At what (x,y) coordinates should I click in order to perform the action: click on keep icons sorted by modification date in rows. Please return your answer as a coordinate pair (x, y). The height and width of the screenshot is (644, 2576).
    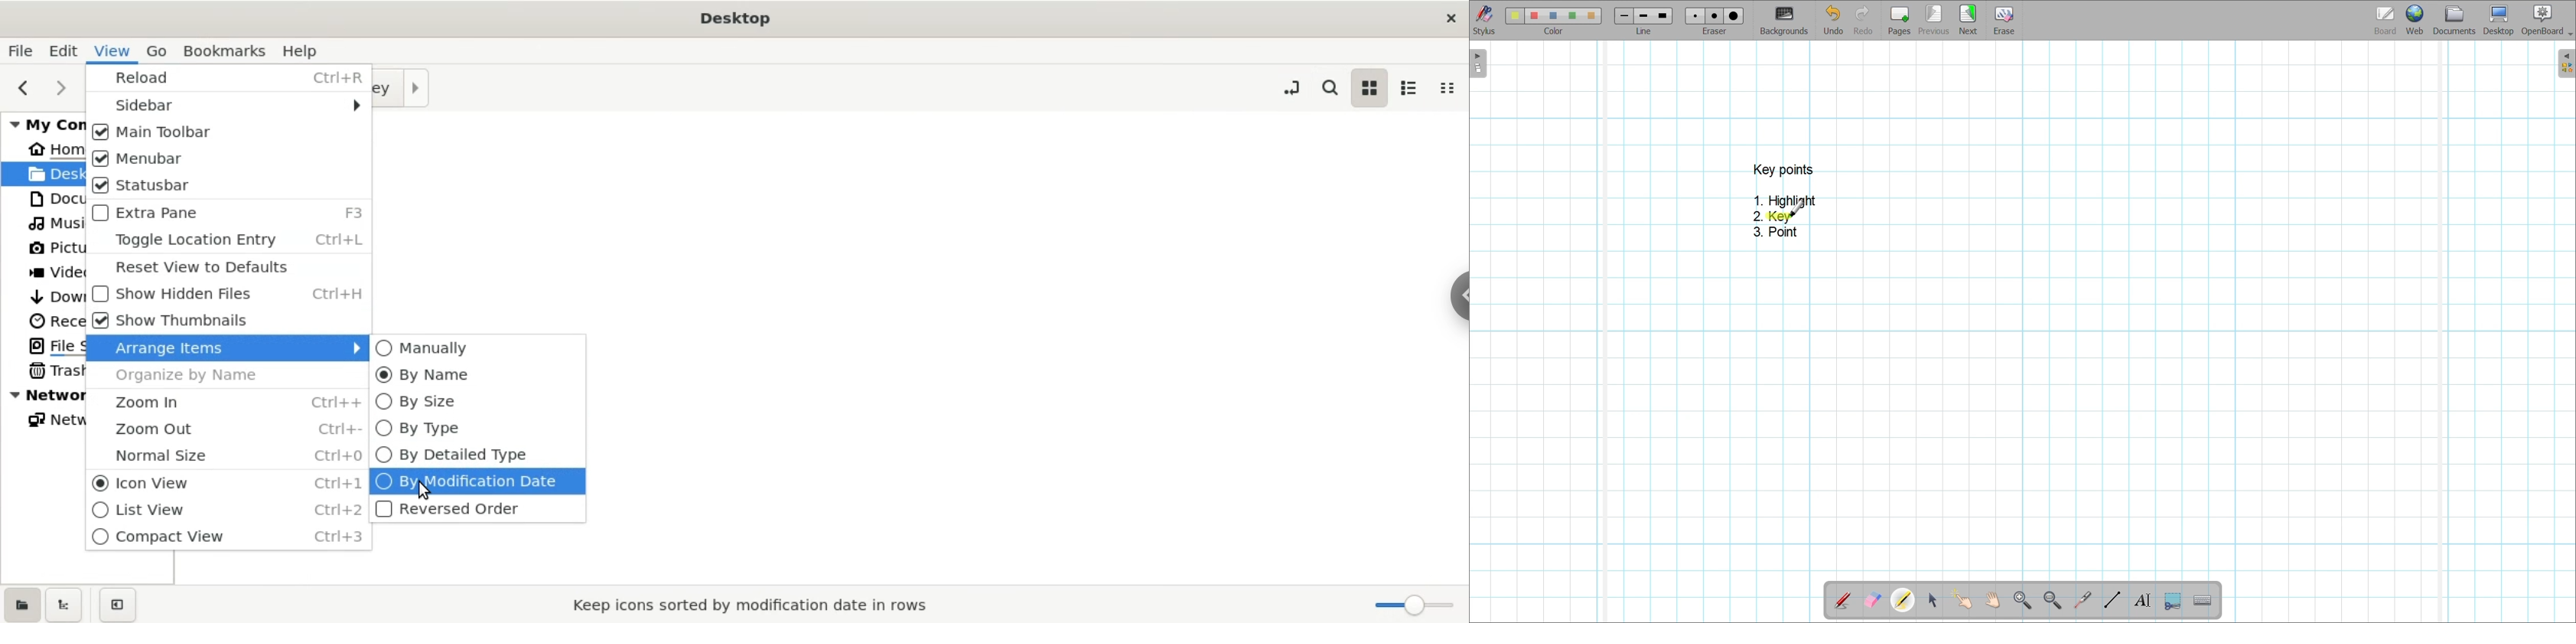
    Looking at the image, I should click on (755, 605).